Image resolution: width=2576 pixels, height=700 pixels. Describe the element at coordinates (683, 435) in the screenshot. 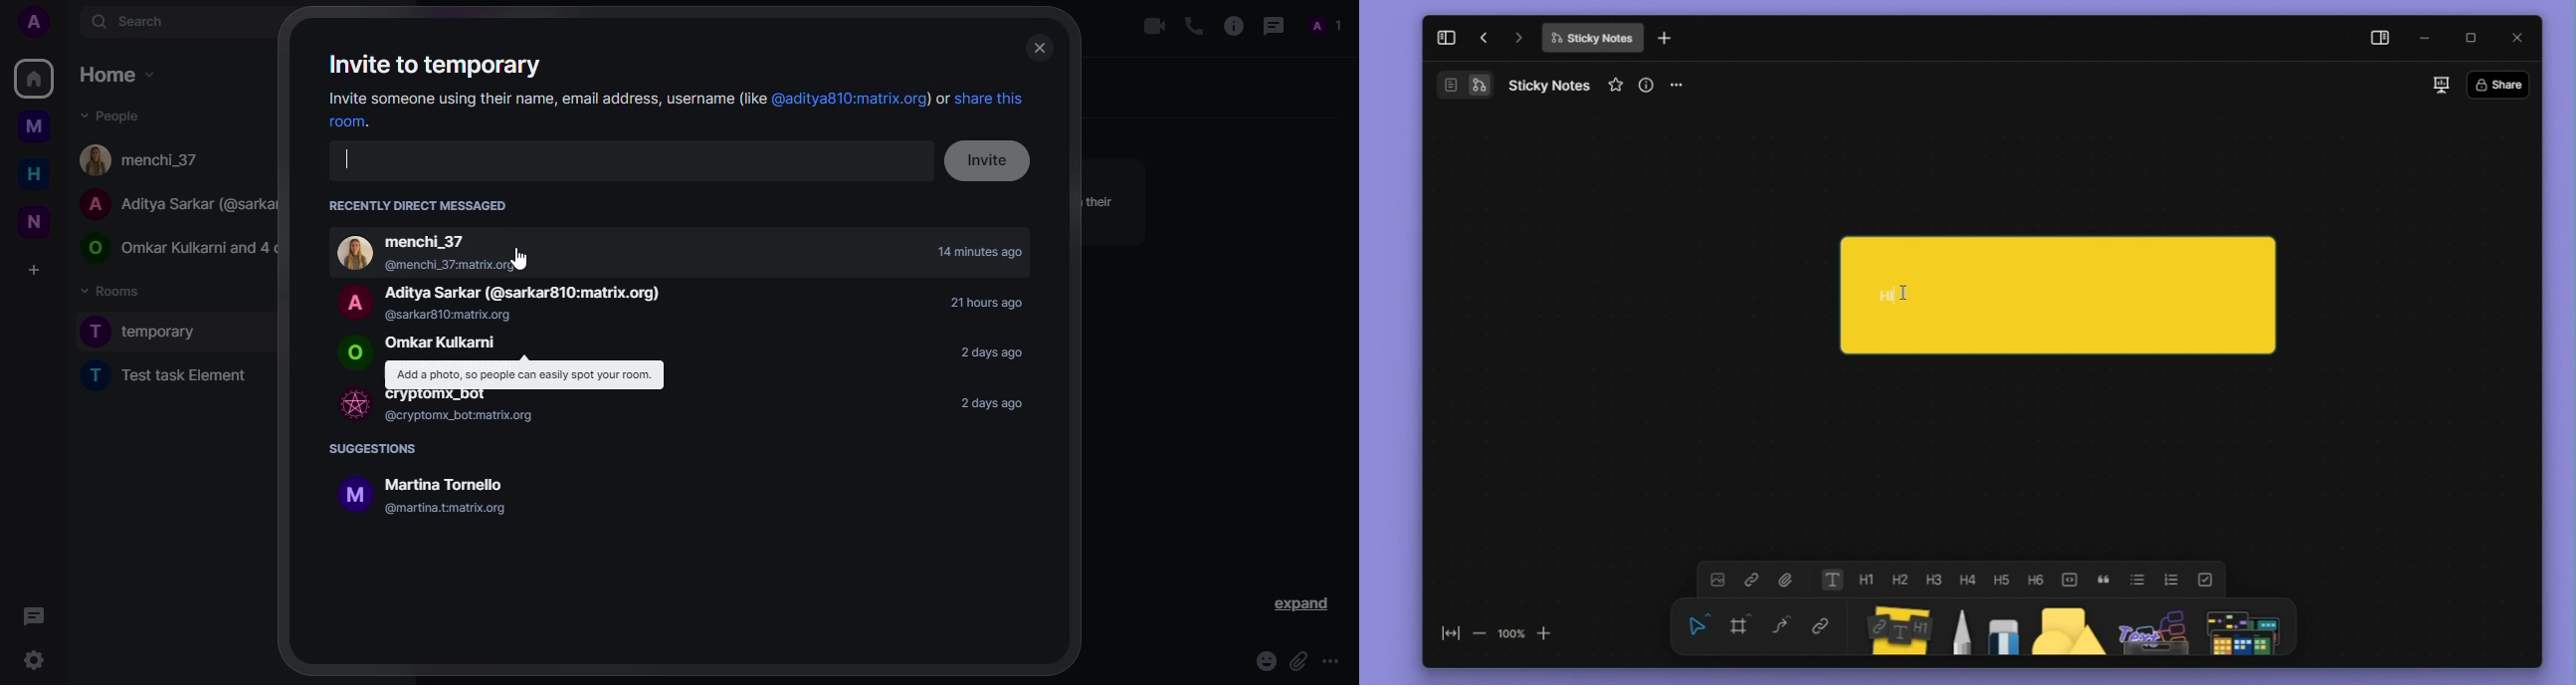

I see `info` at that location.